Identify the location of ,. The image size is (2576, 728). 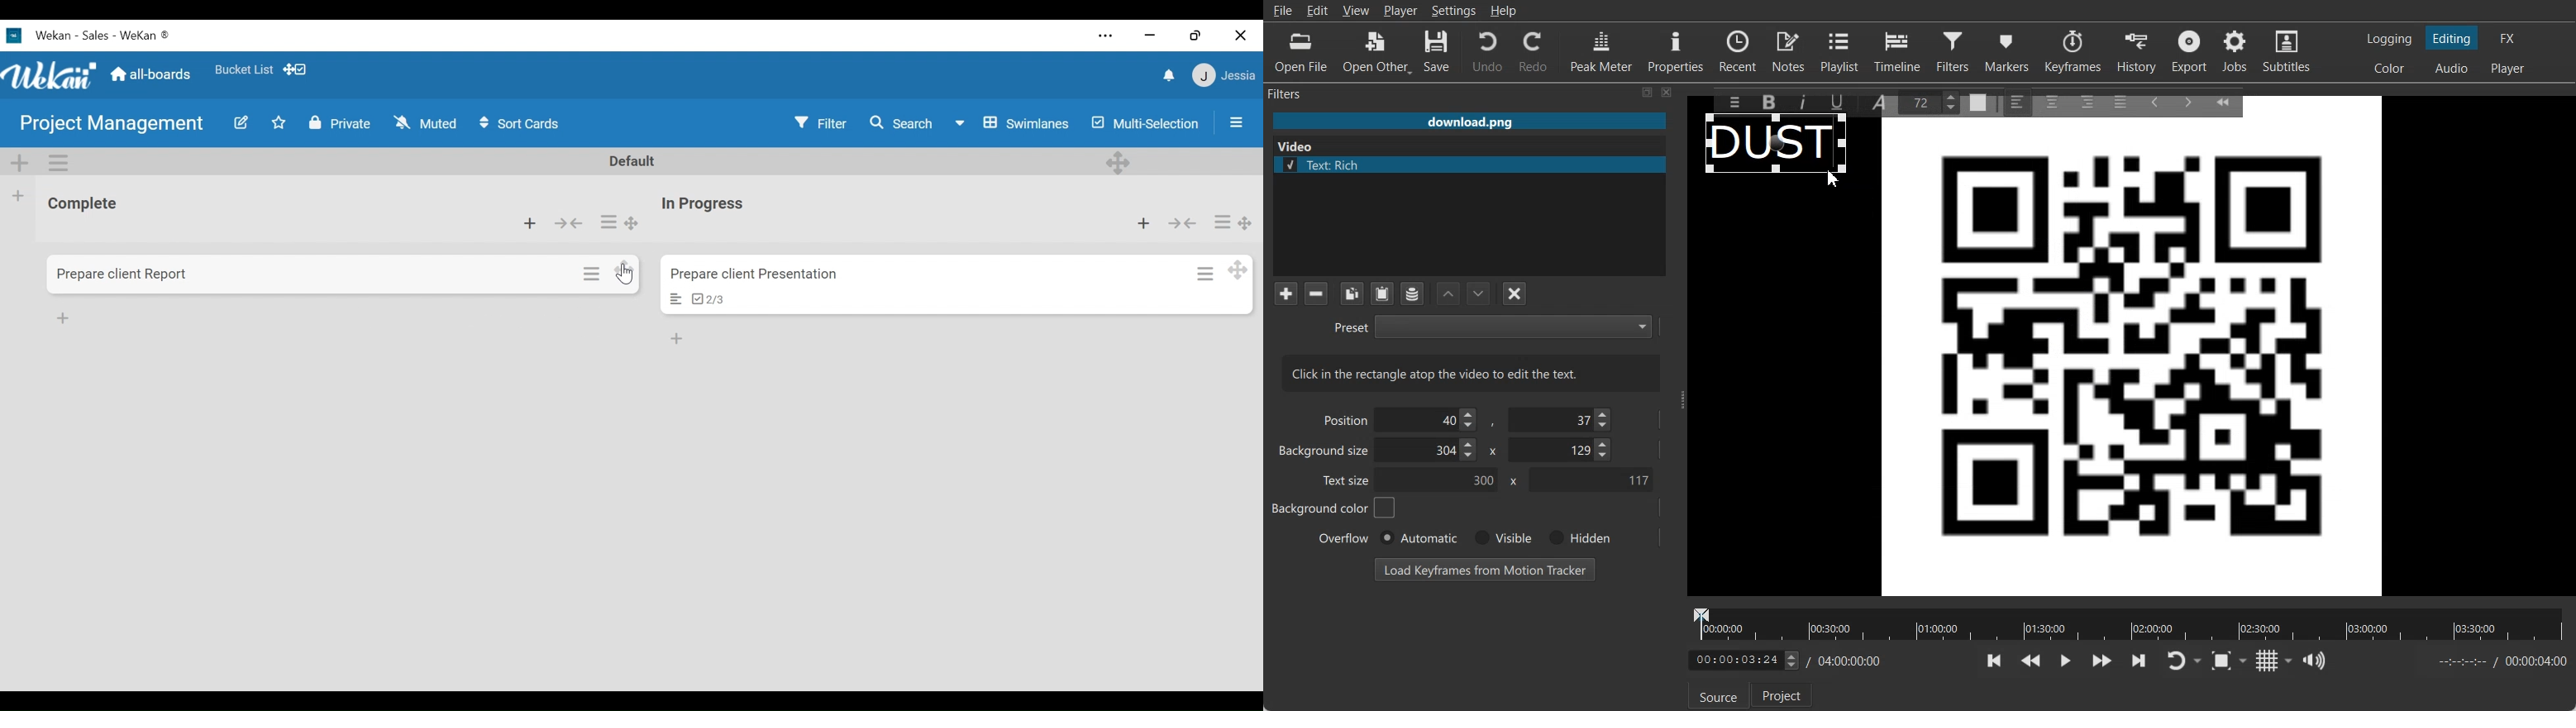
(1494, 423).